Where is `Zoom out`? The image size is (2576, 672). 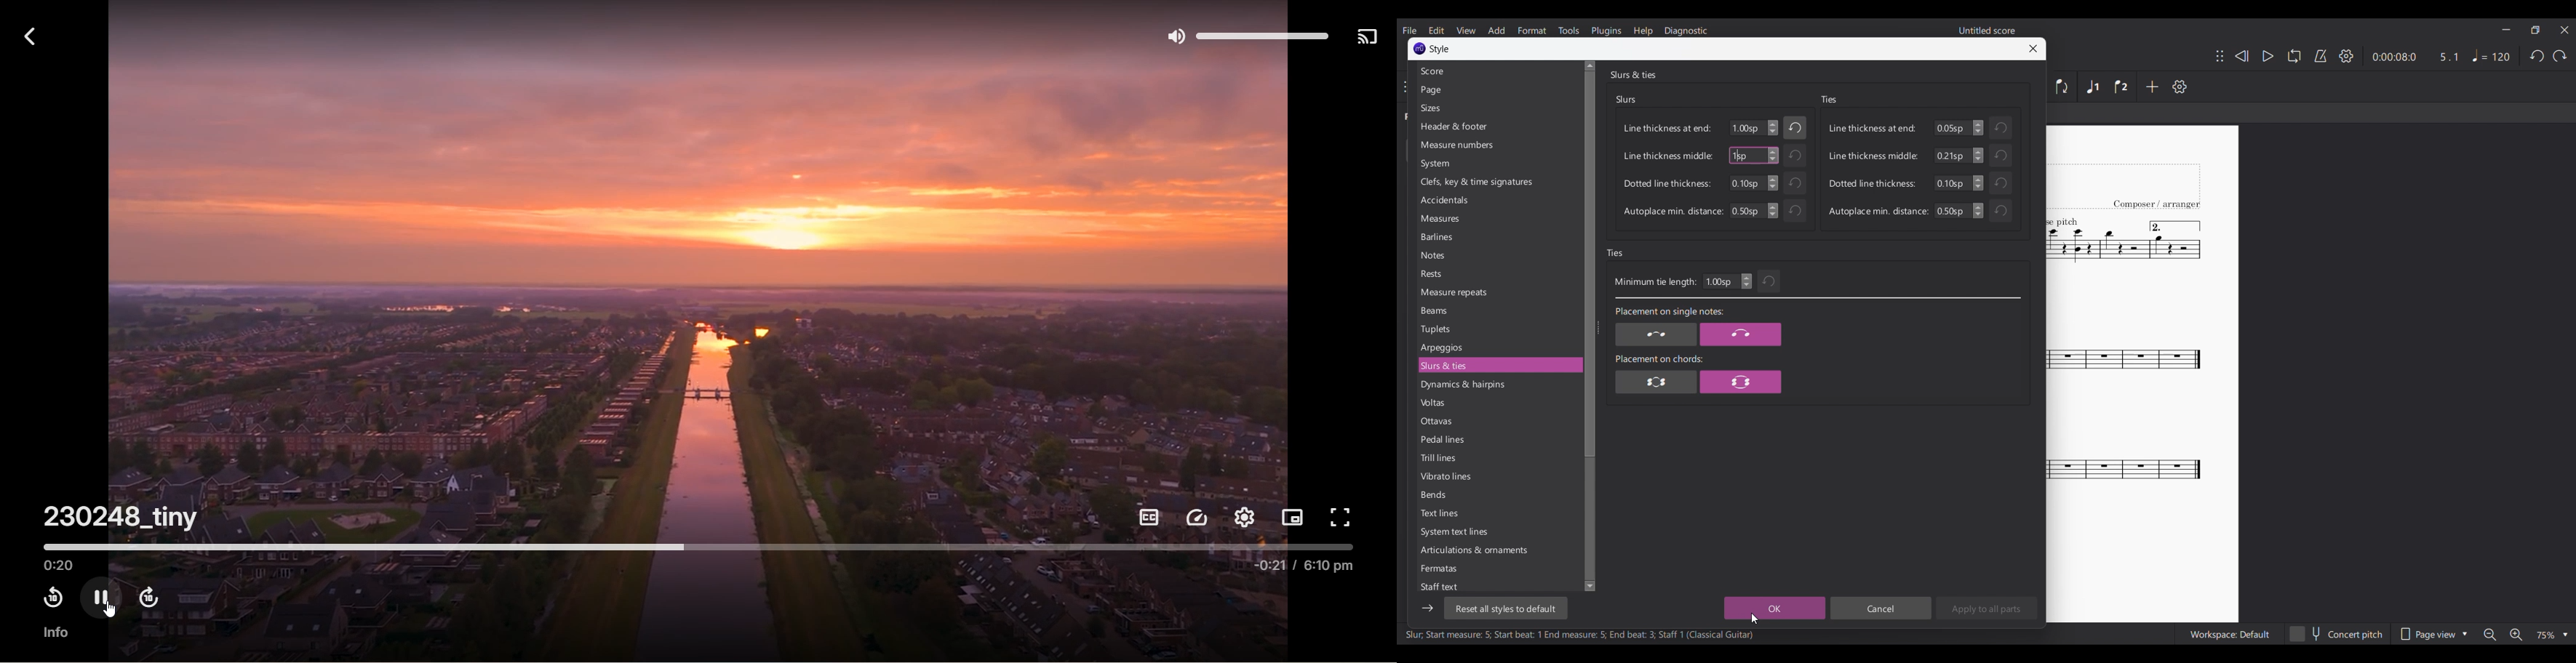
Zoom out is located at coordinates (2490, 634).